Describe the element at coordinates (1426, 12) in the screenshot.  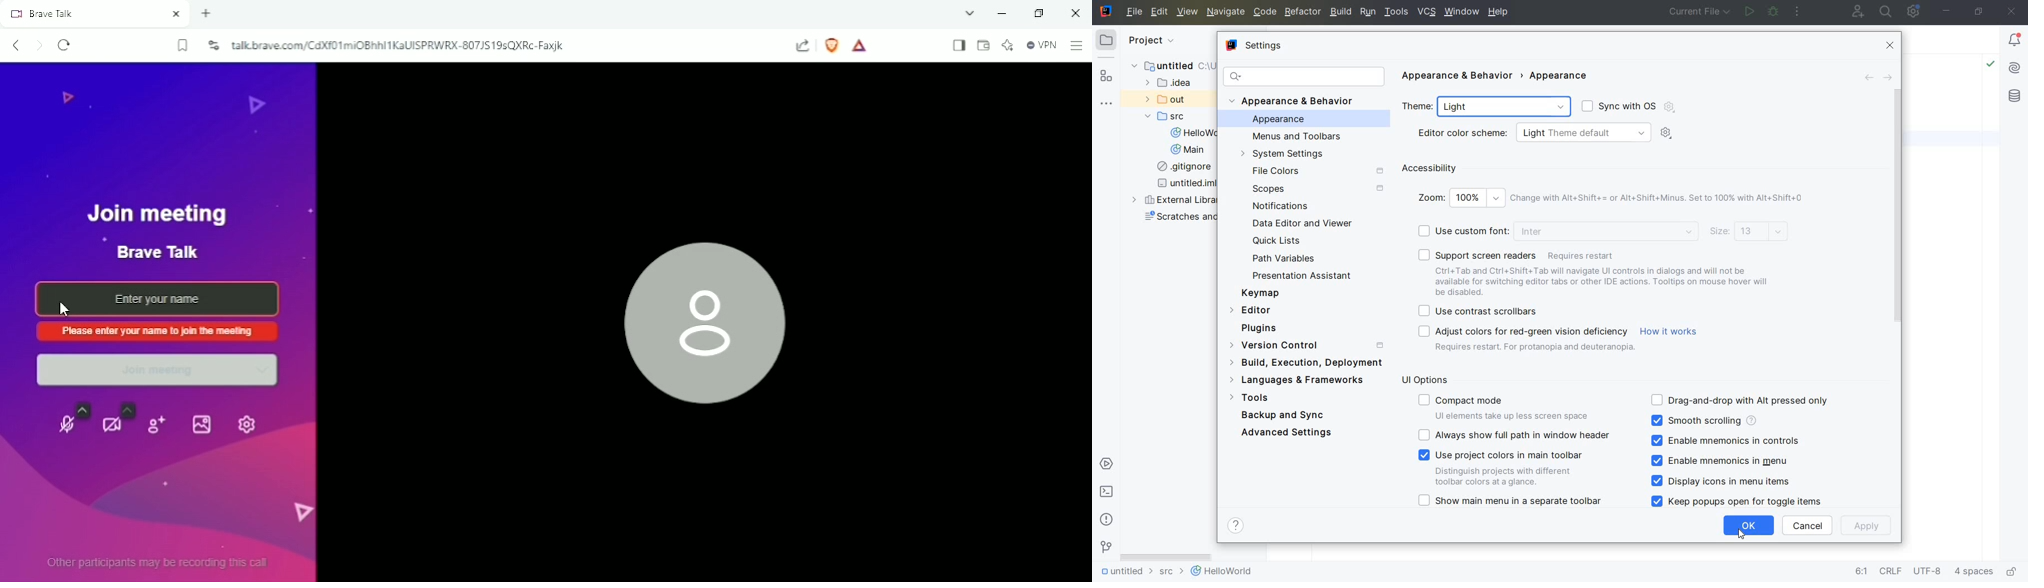
I see `VCS` at that location.